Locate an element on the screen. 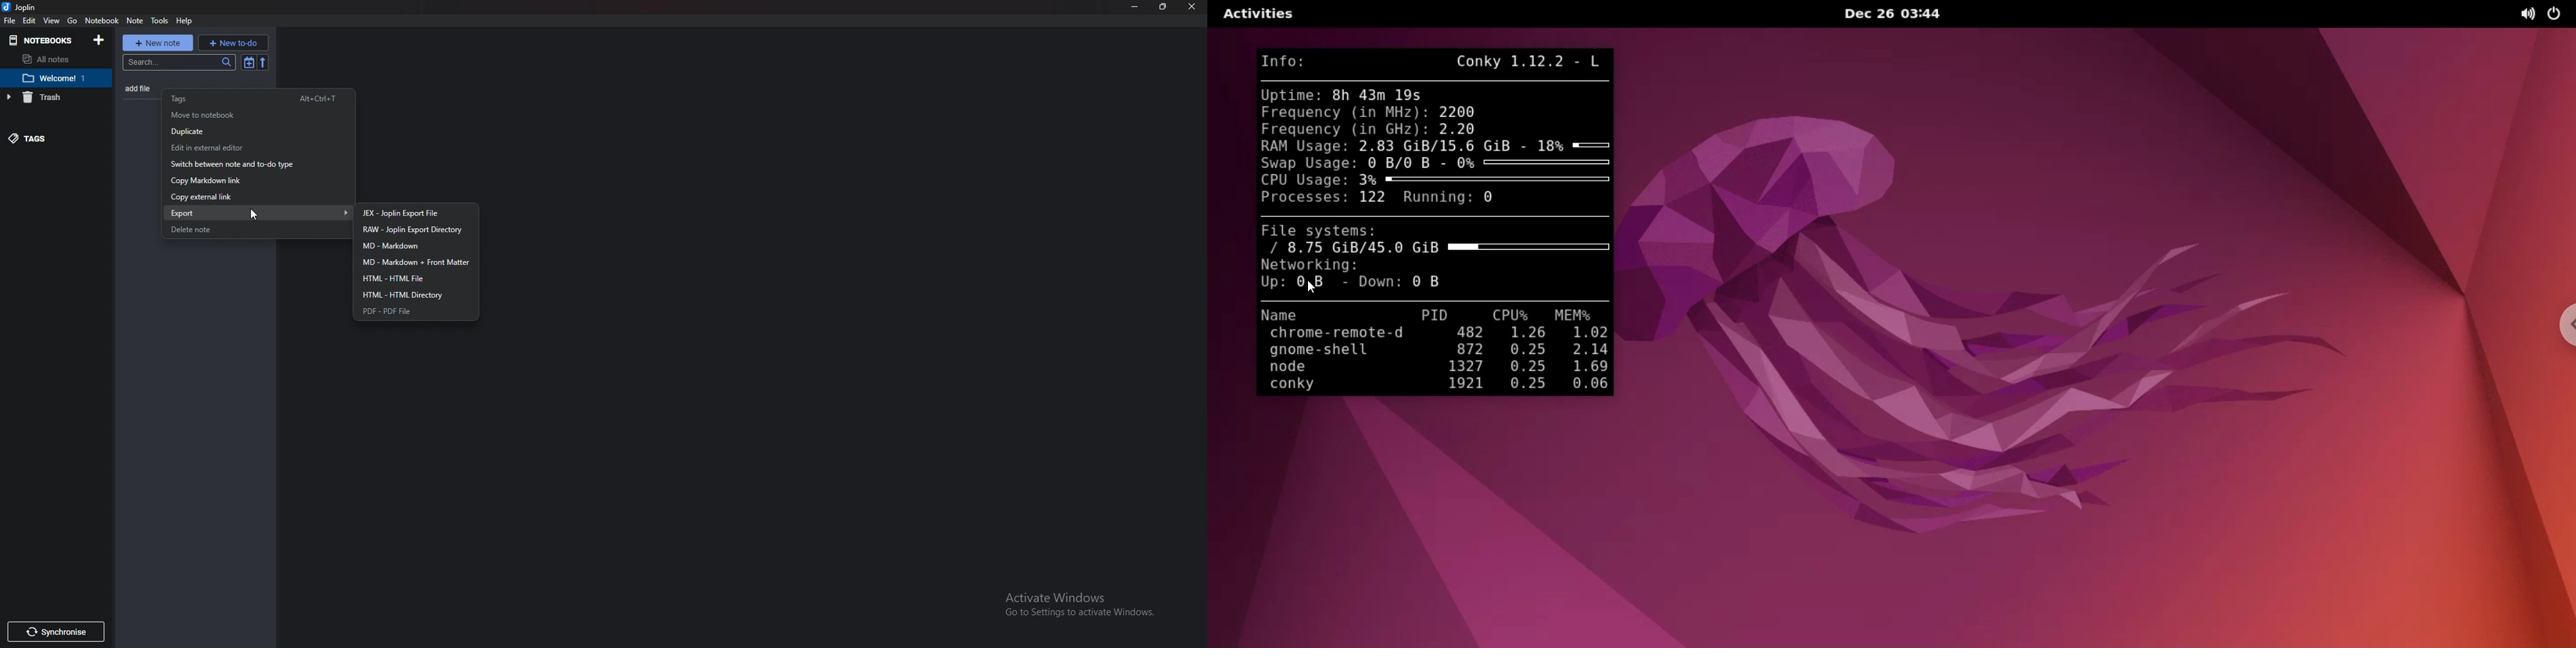  Export is located at coordinates (262, 212).